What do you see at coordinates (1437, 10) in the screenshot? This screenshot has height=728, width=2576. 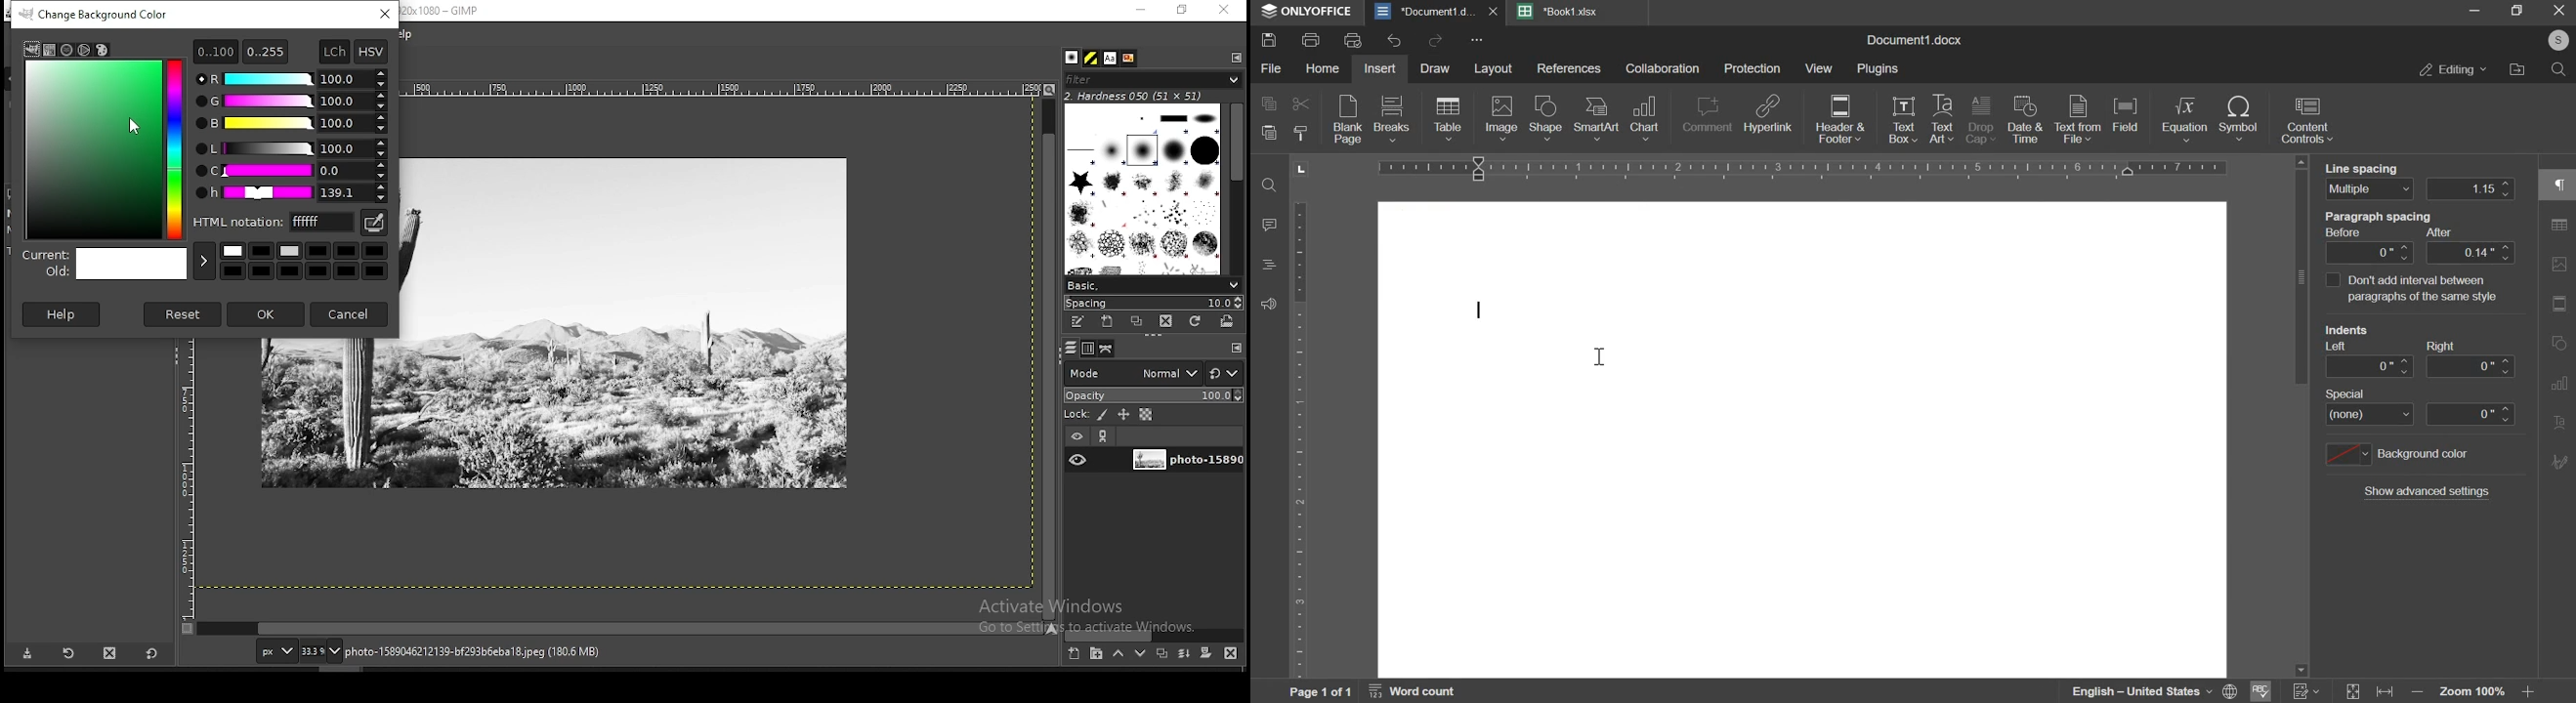 I see `document` at bounding box center [1437, 10].